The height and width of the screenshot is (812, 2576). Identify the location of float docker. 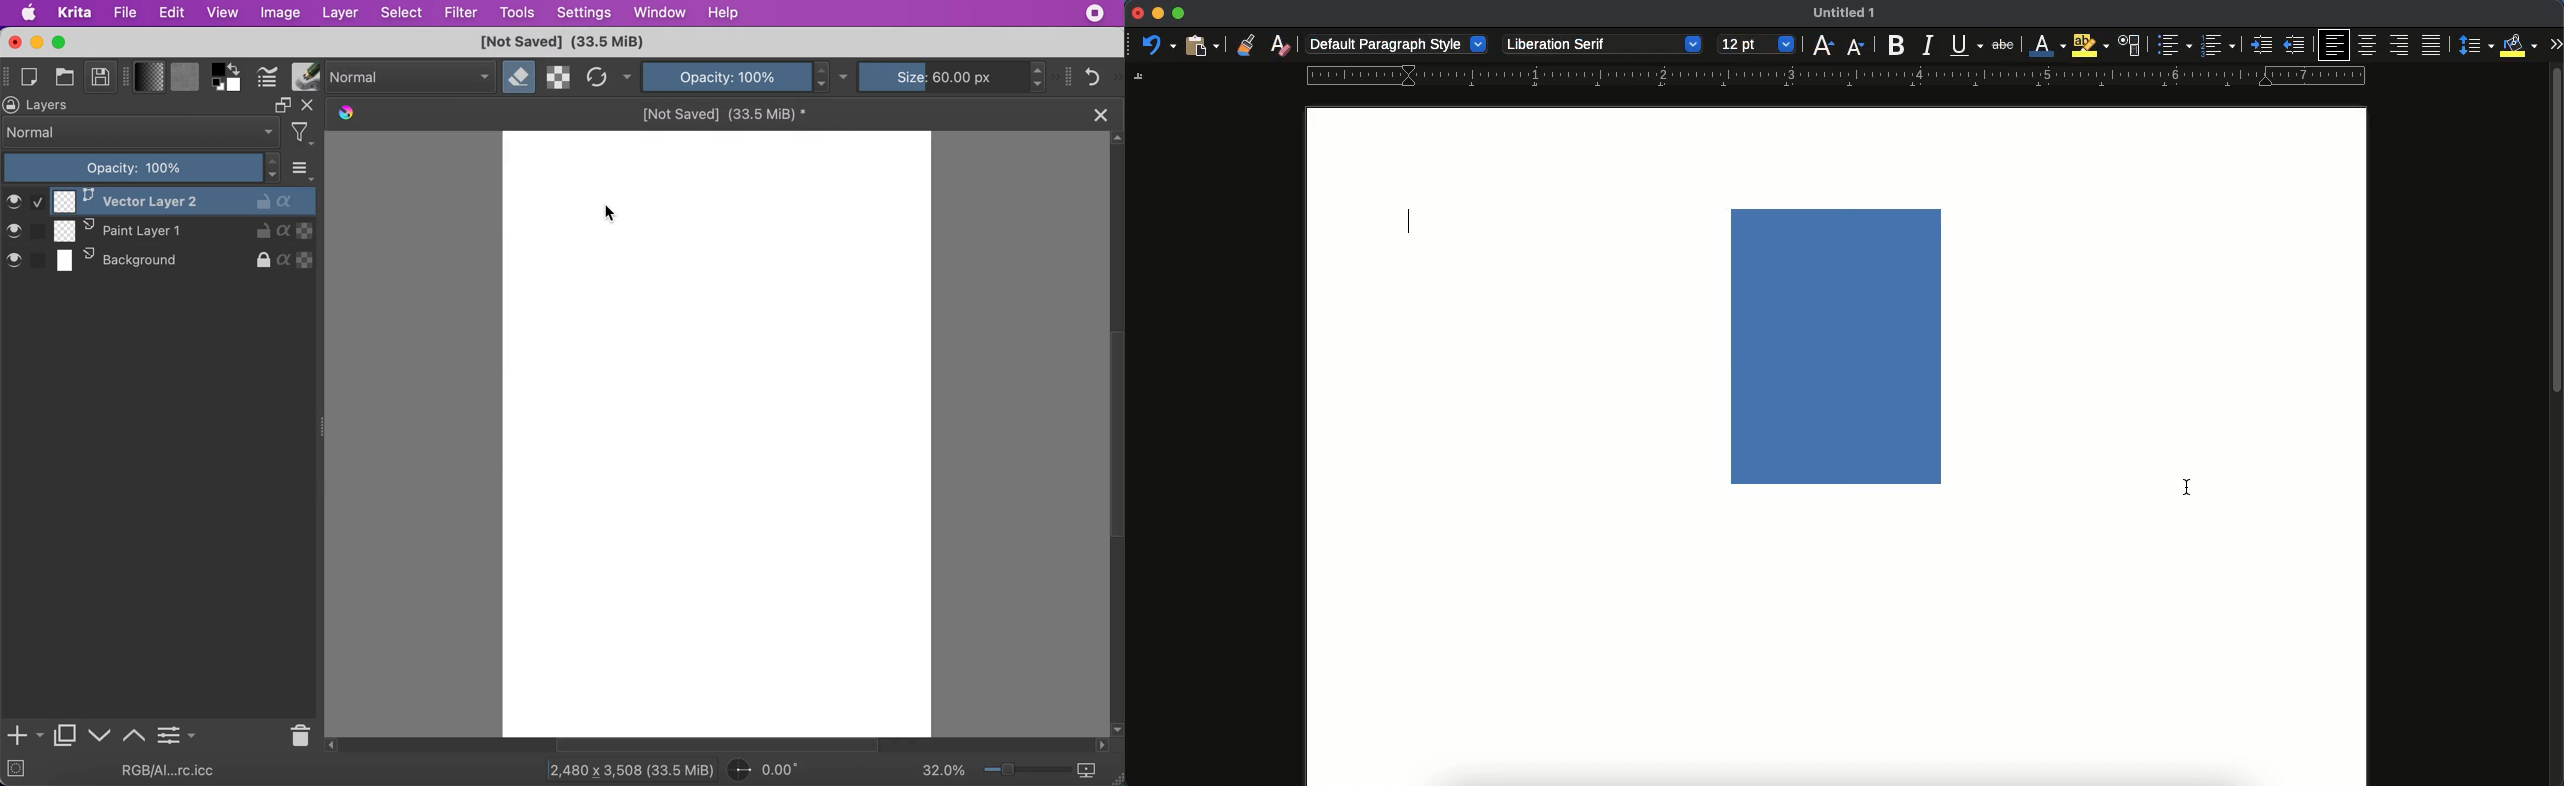
(282, 105).